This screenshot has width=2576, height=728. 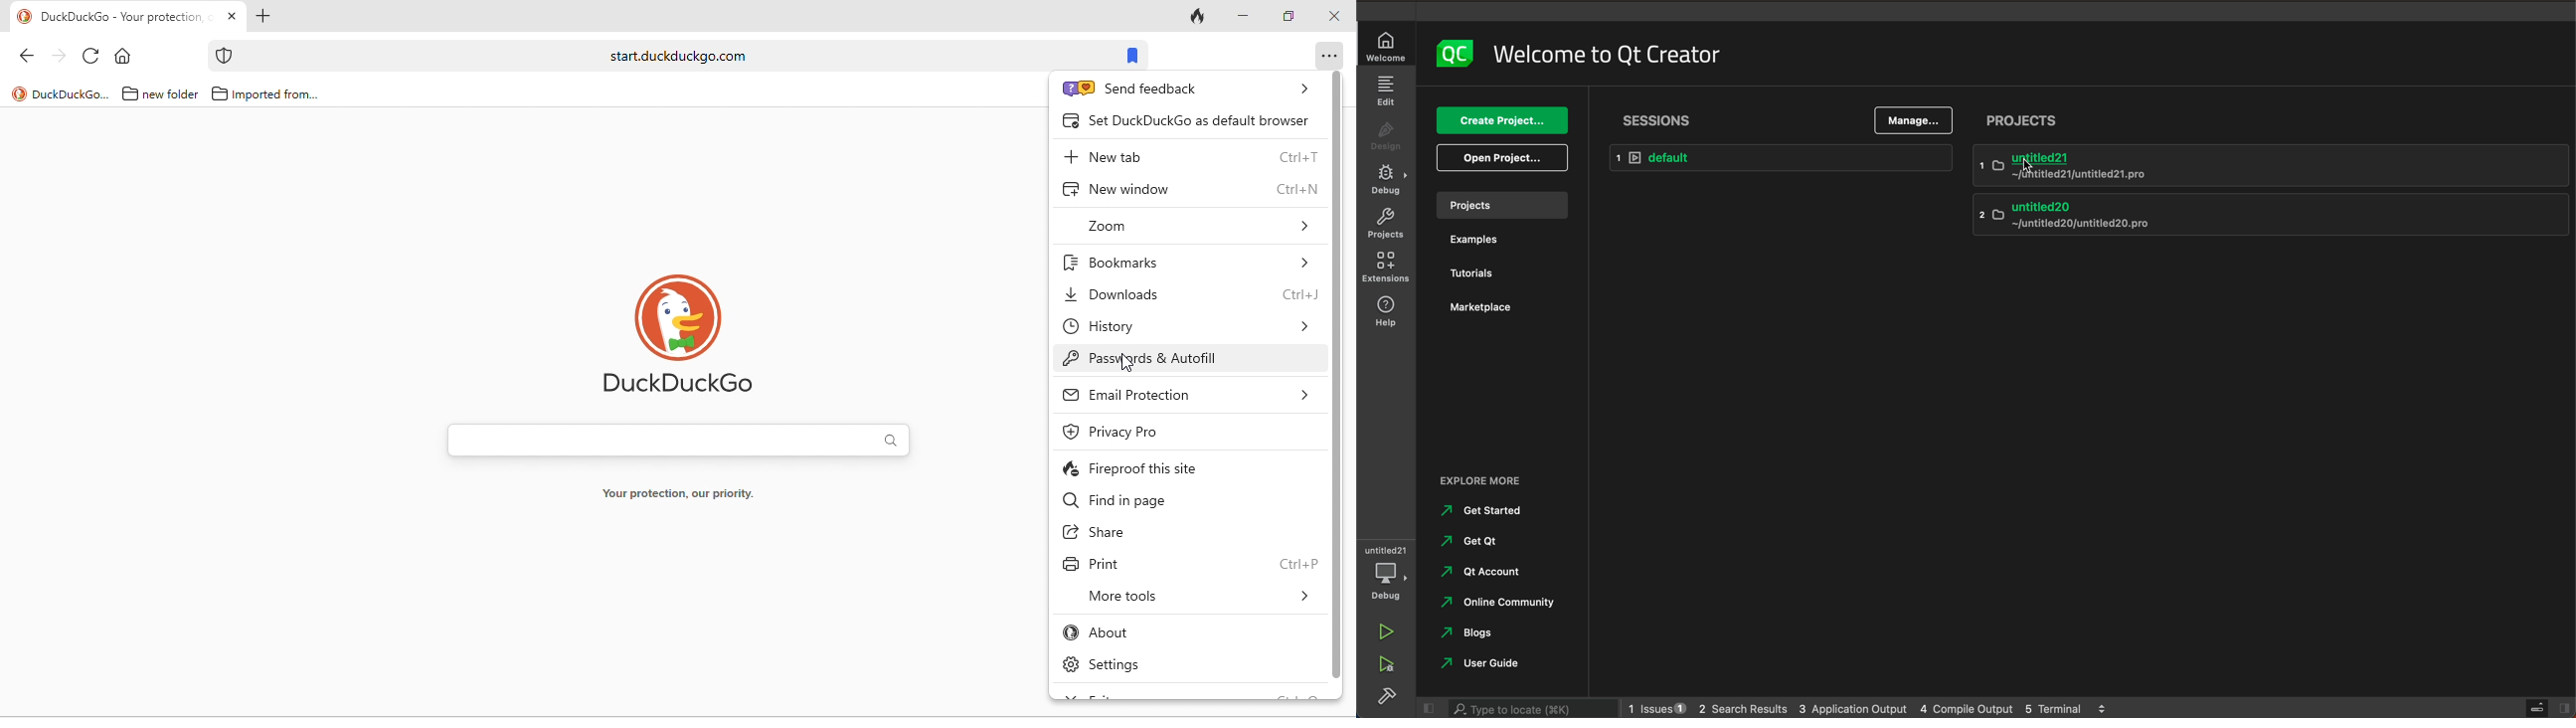 I want to click on build, so click(x=1383, y=701).